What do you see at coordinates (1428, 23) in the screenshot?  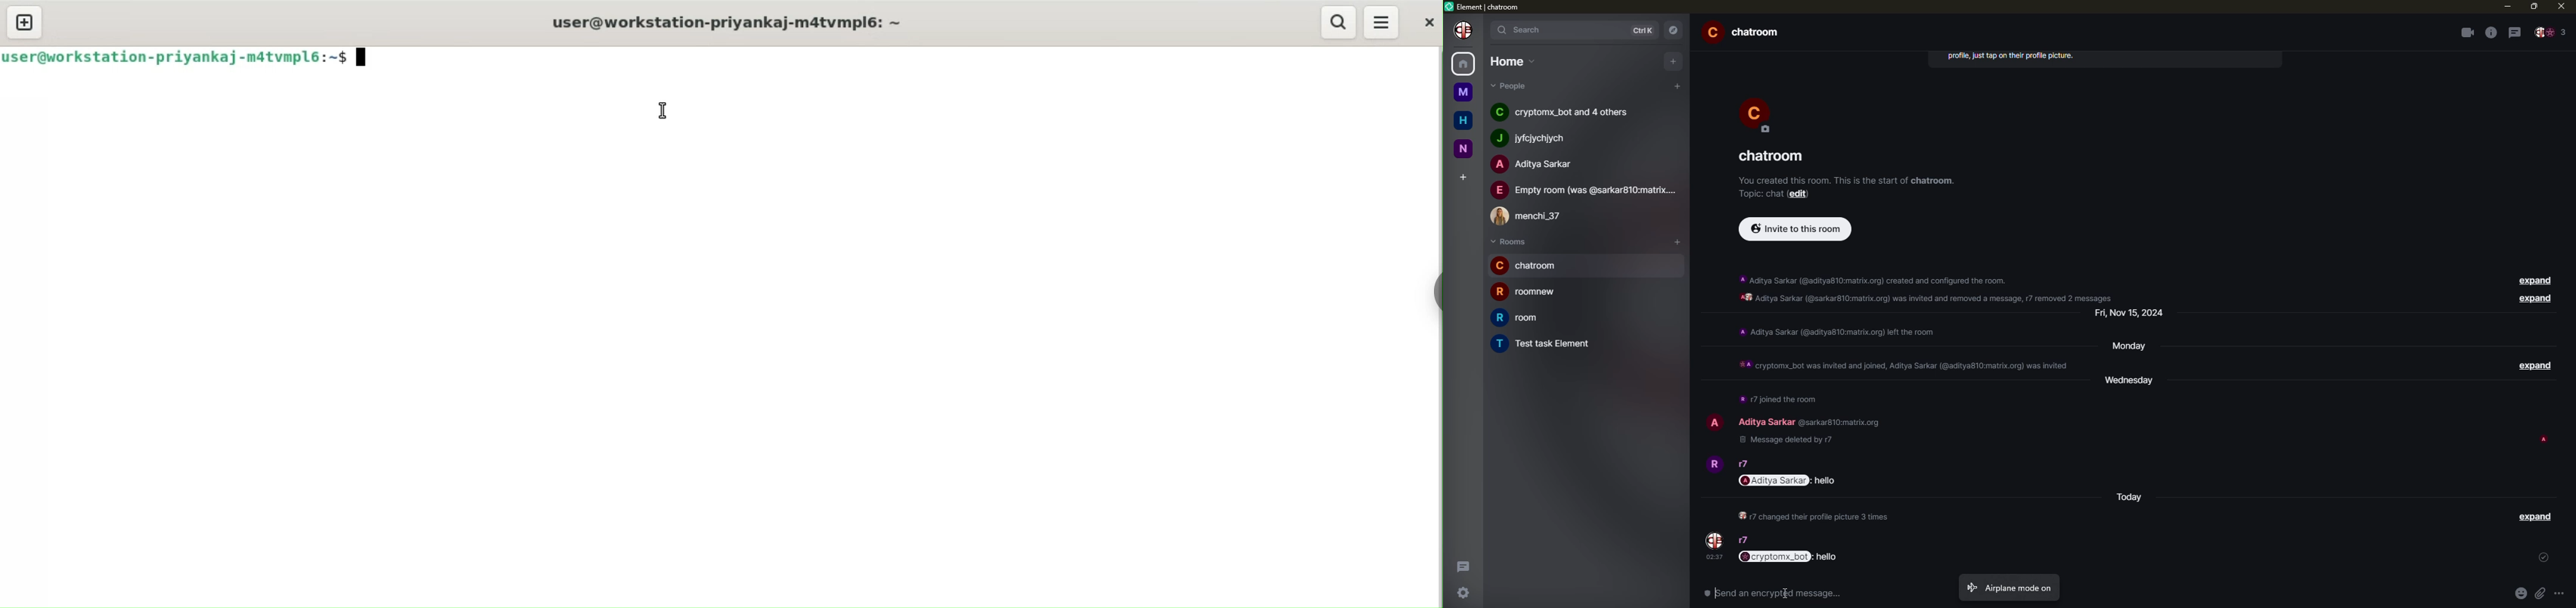 I see `close` at bounding box center [1428, 23].